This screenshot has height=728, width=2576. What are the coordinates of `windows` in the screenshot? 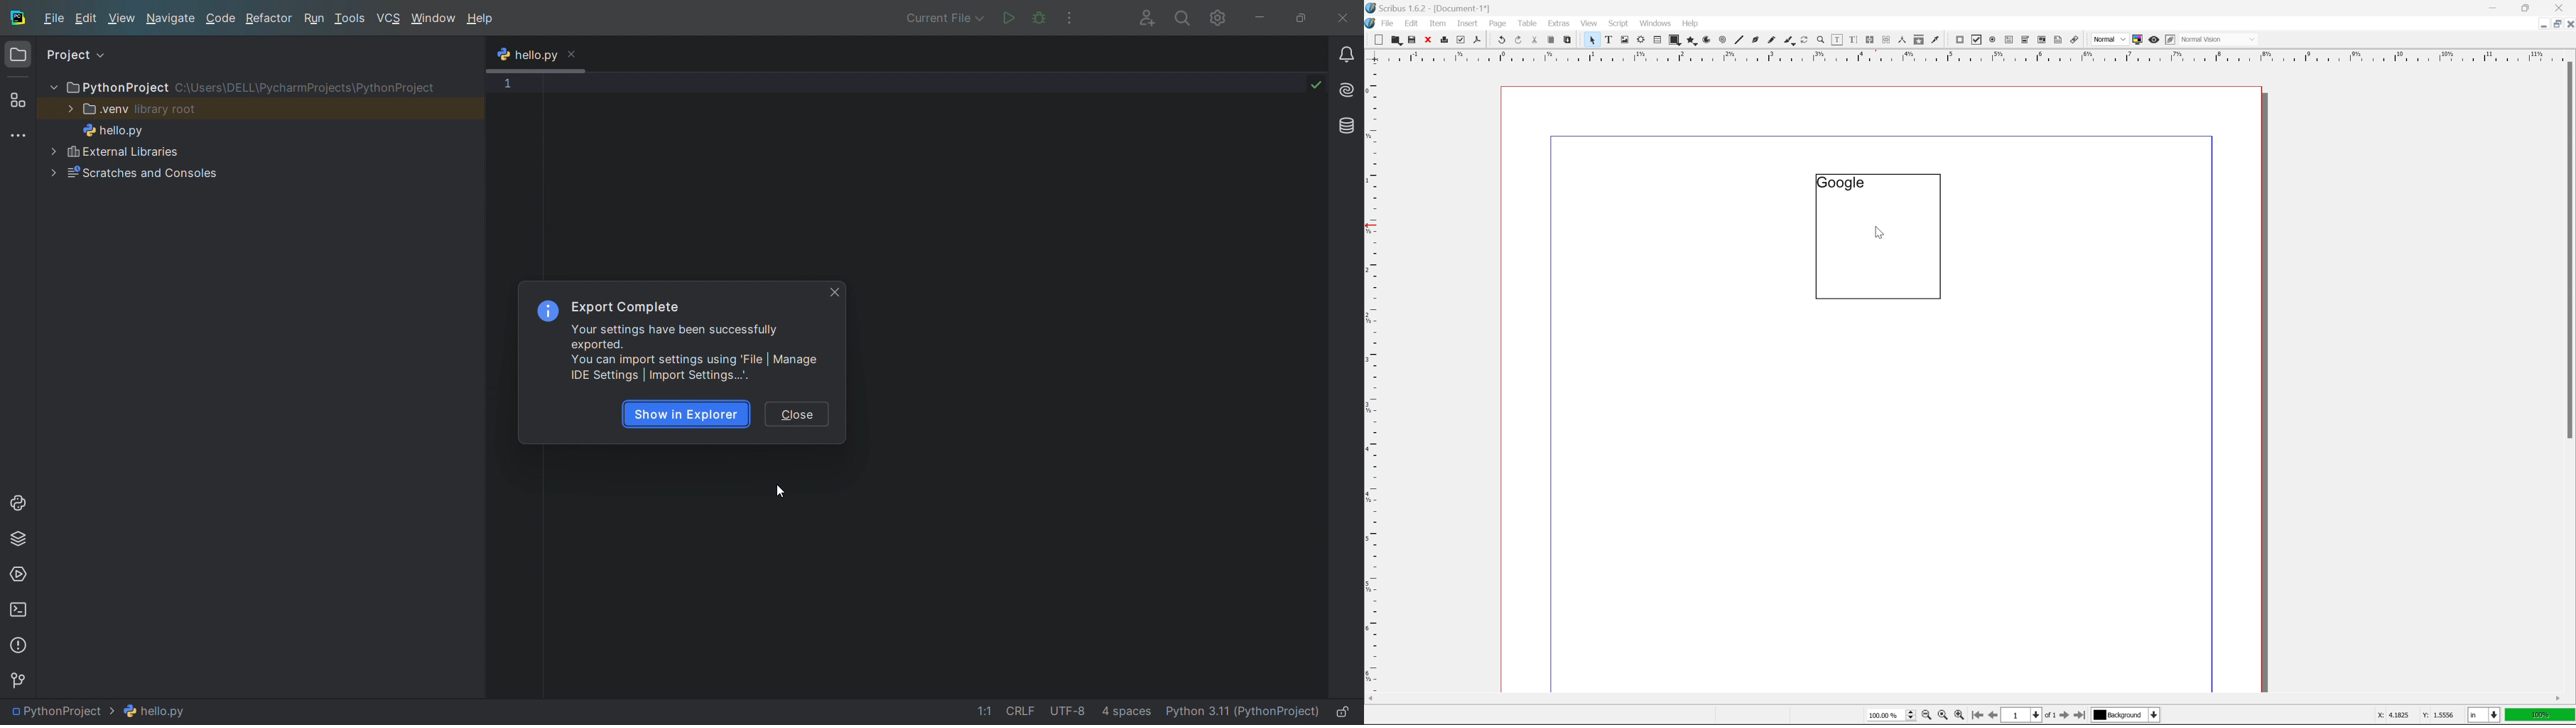 It's located at (1657, 23).